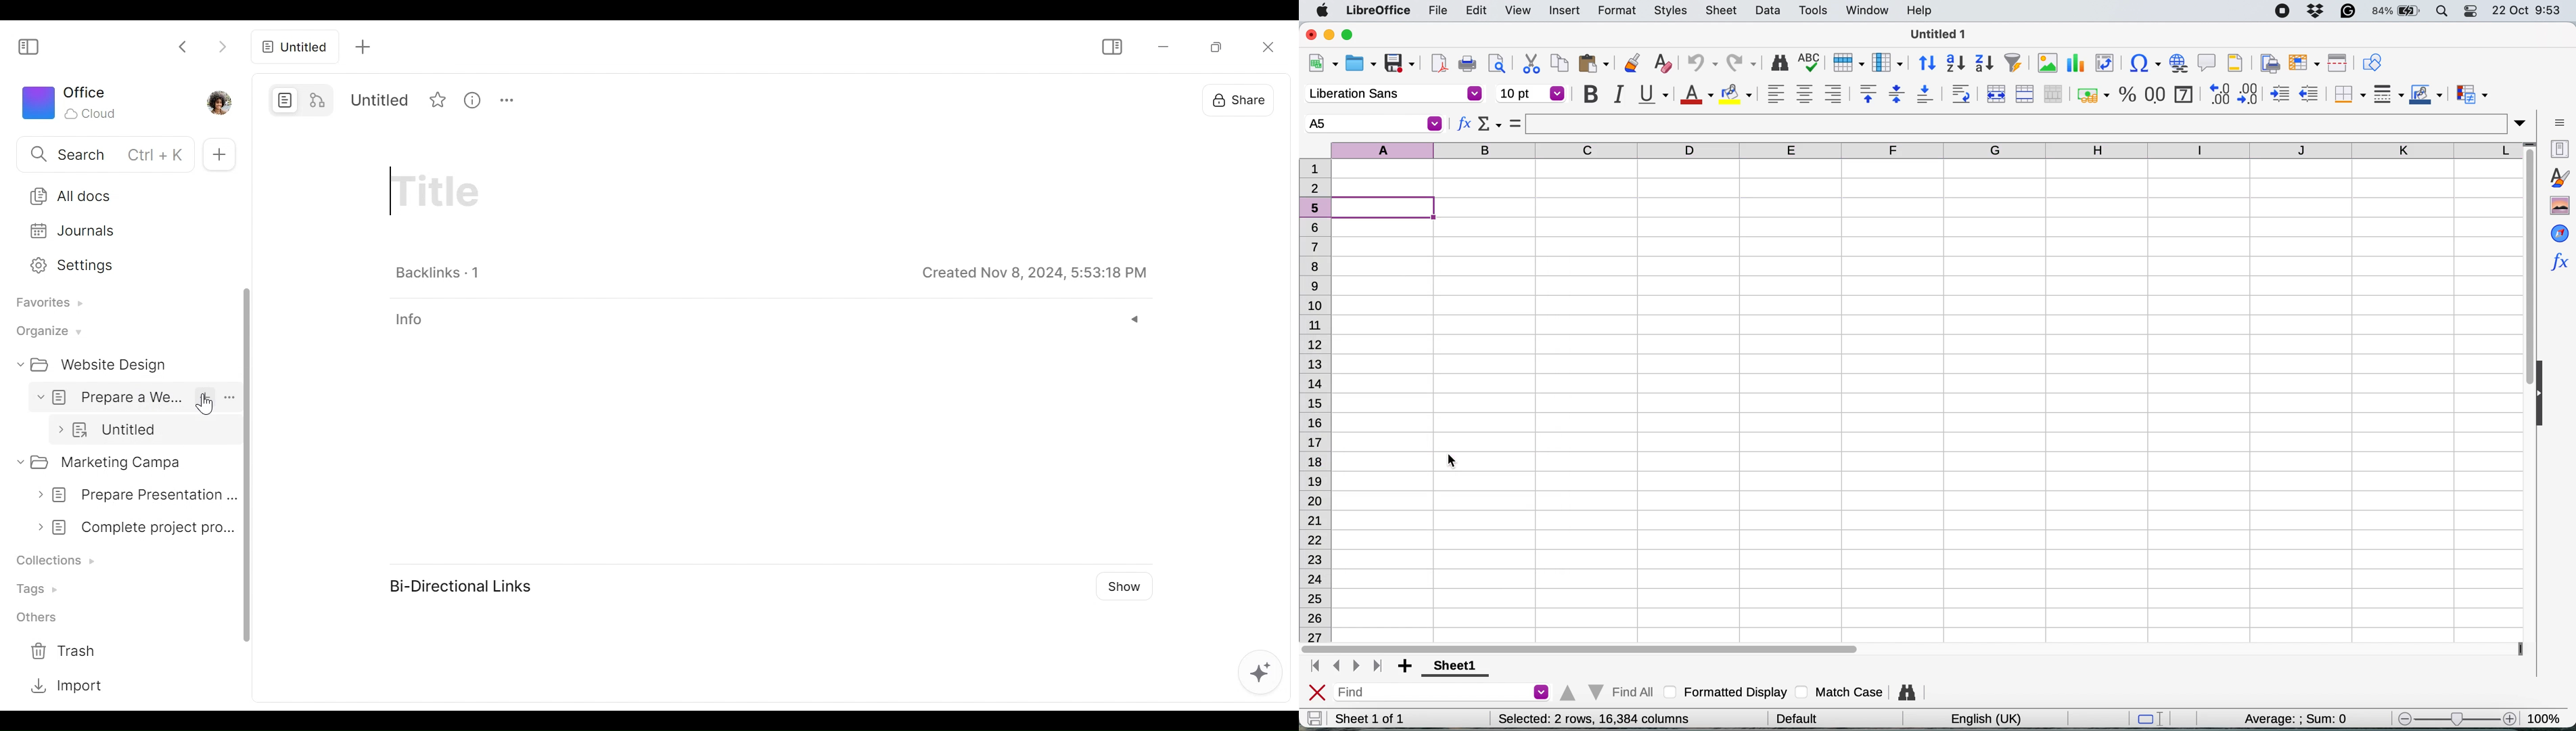 The width and height of the screenshot is (2576, 756). What do you see at coordinates (1994, 92) in the screenshot?
I see `merge and center or unmerge` at bounding box center [1994, 92].